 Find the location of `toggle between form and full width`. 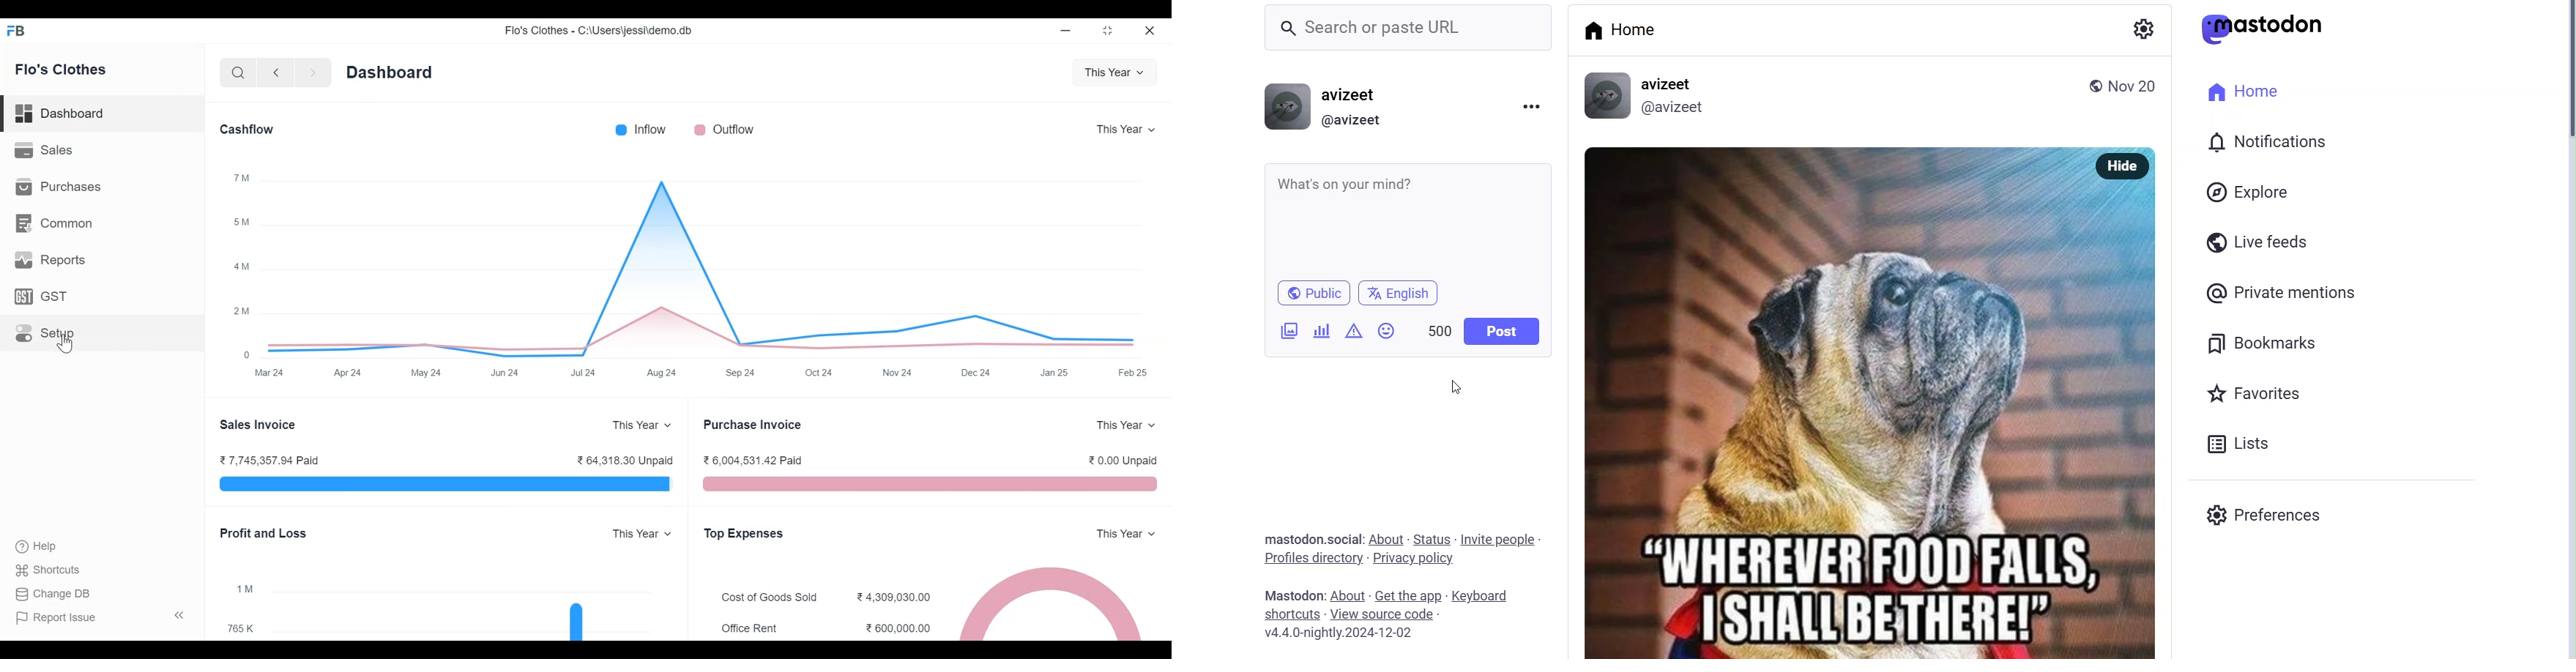

toggle between form and full width is located at coordinates (1108, 31).